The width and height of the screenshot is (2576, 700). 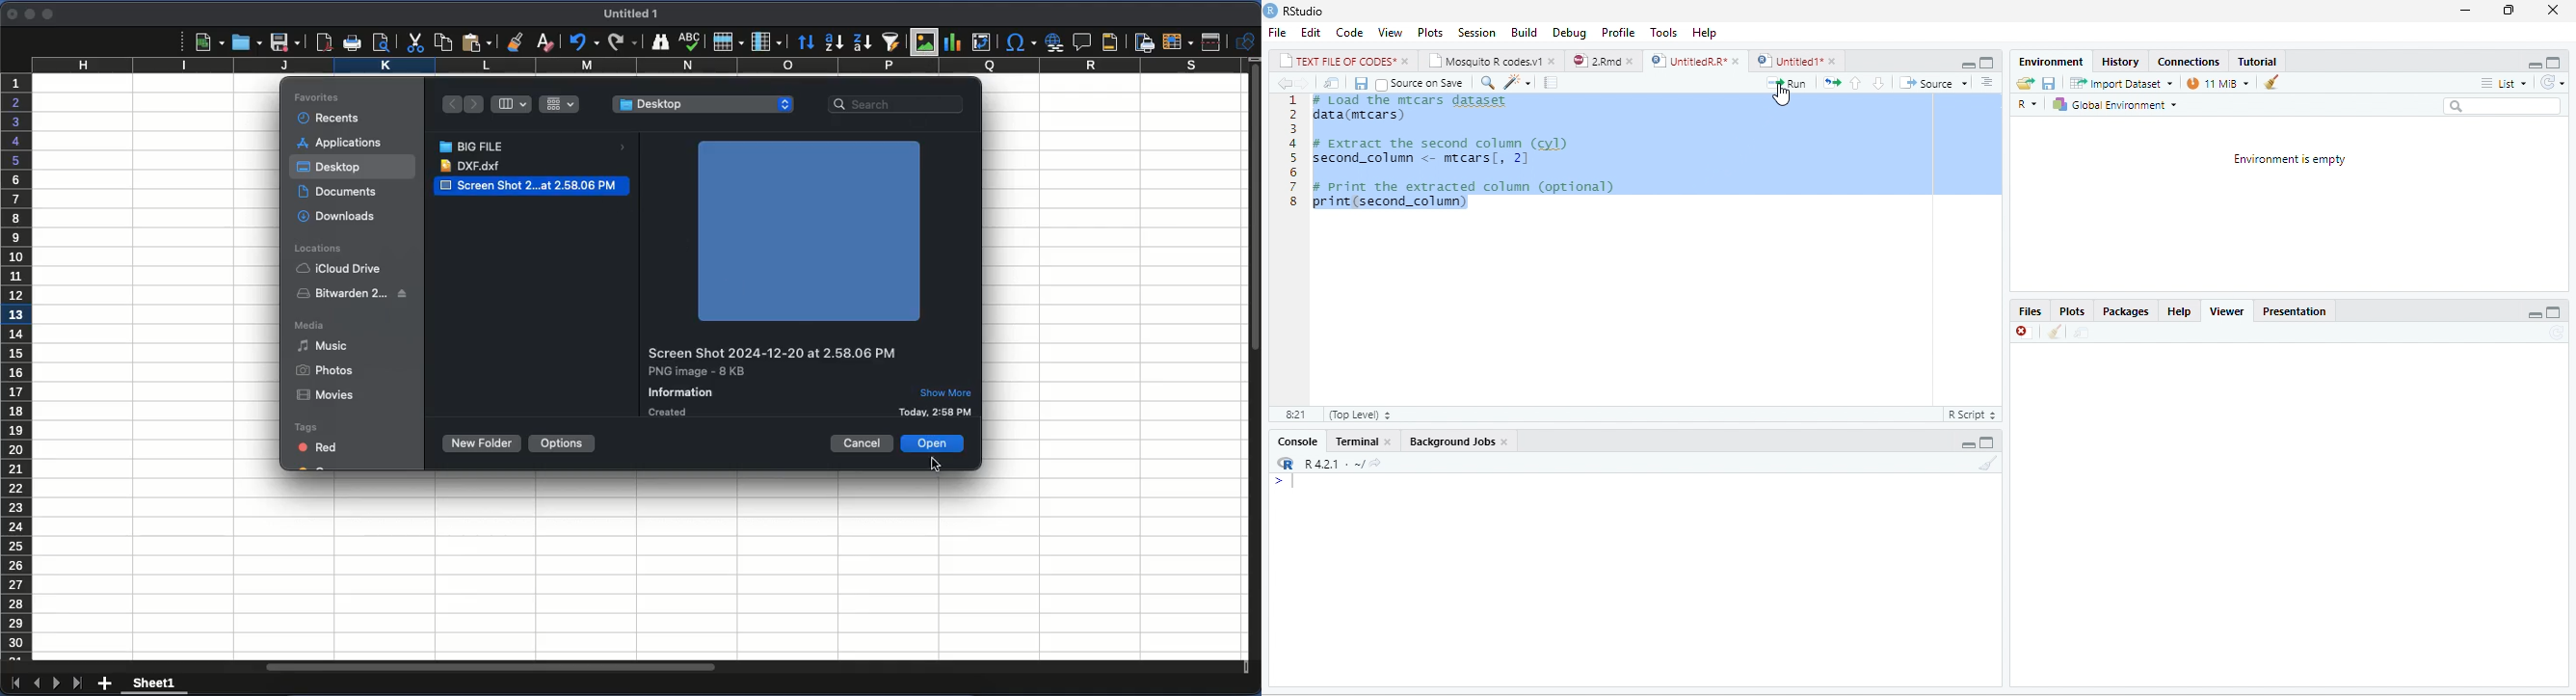 What do you see at coordinates (1311, 33) in the screenshot?
I see `Edit` at bounding box center [1311, 33].